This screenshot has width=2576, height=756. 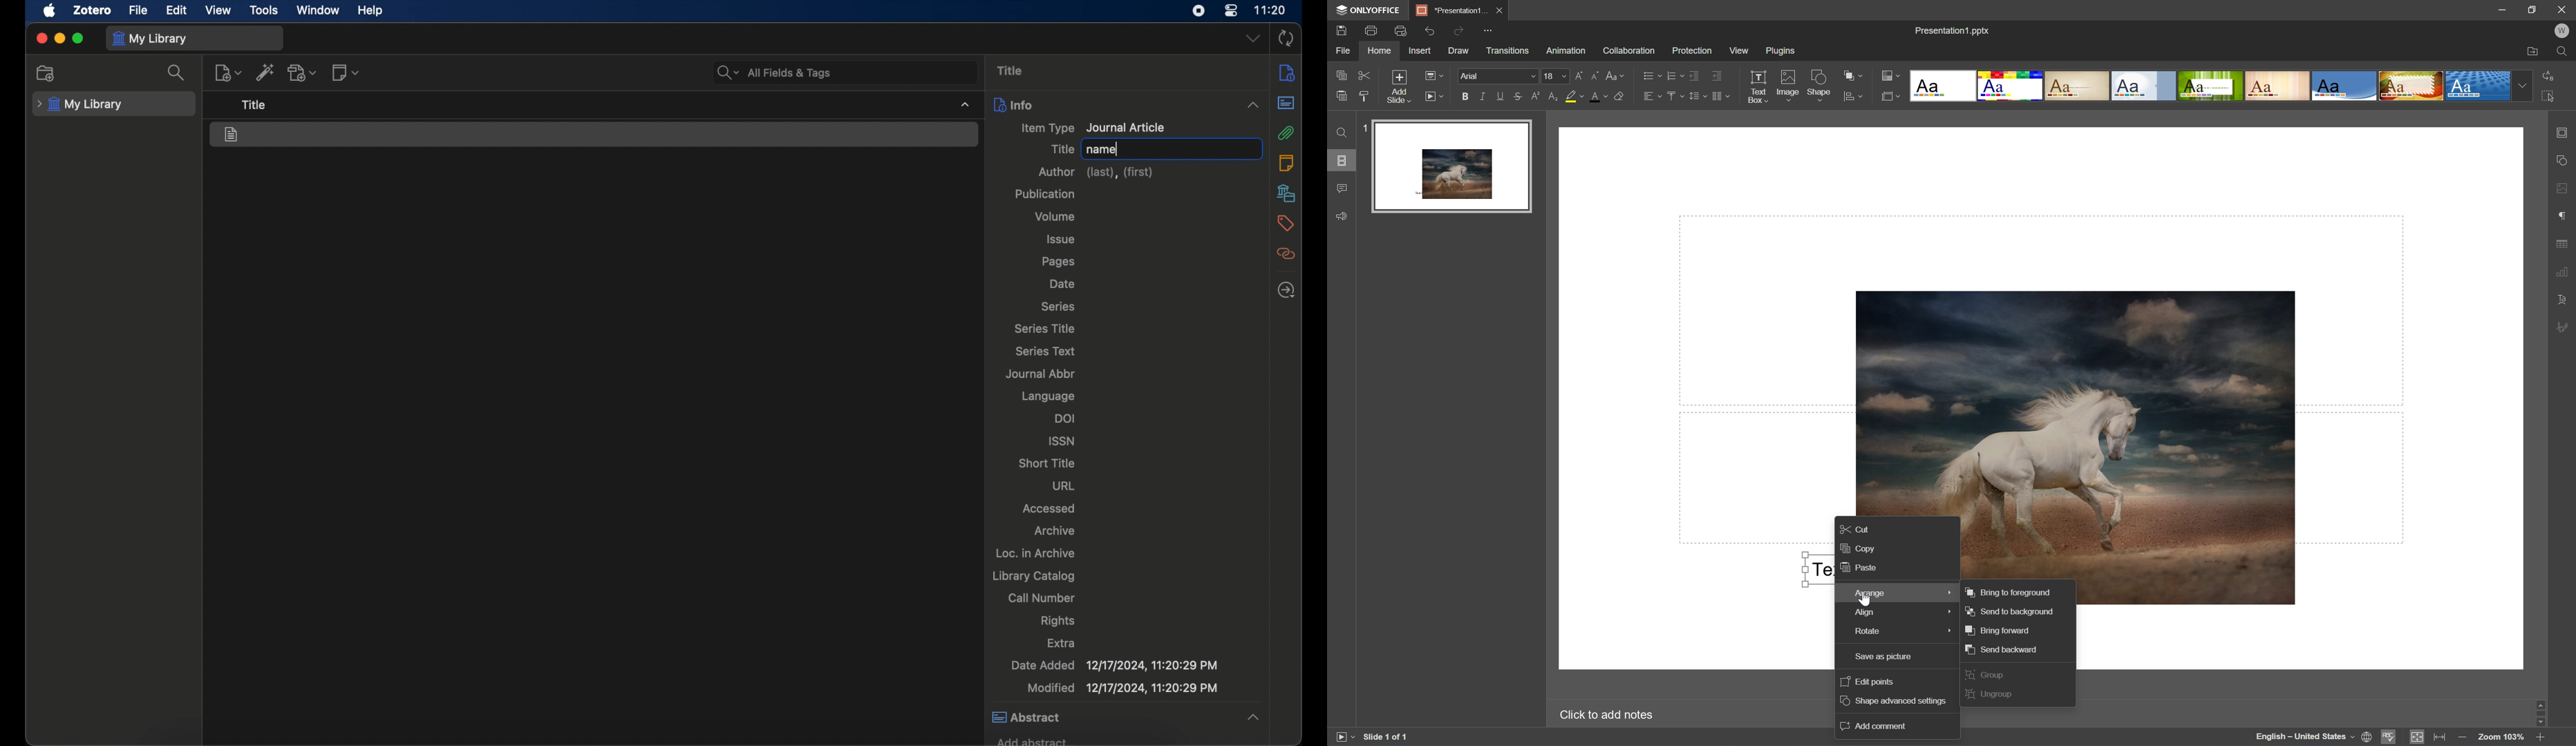 What do you see at coordinates (79, 104) in the screenshot?
I see `my library` at bounding box center [79, 104].